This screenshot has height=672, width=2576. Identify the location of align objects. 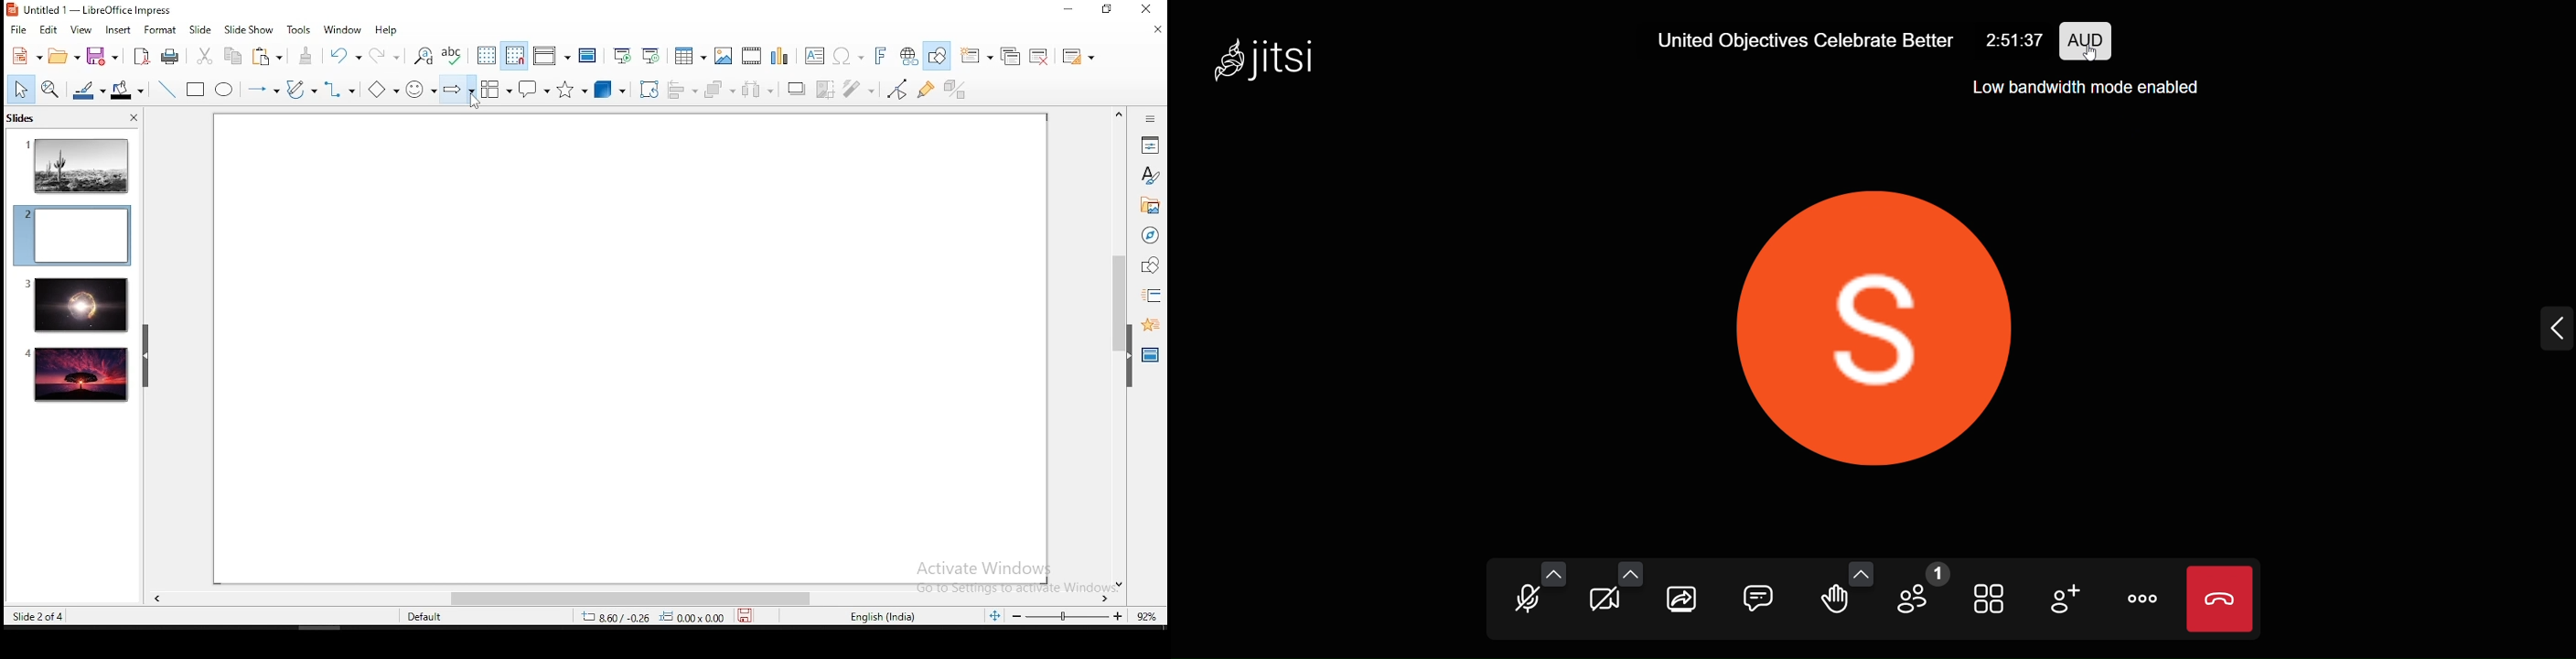
(687, 91).